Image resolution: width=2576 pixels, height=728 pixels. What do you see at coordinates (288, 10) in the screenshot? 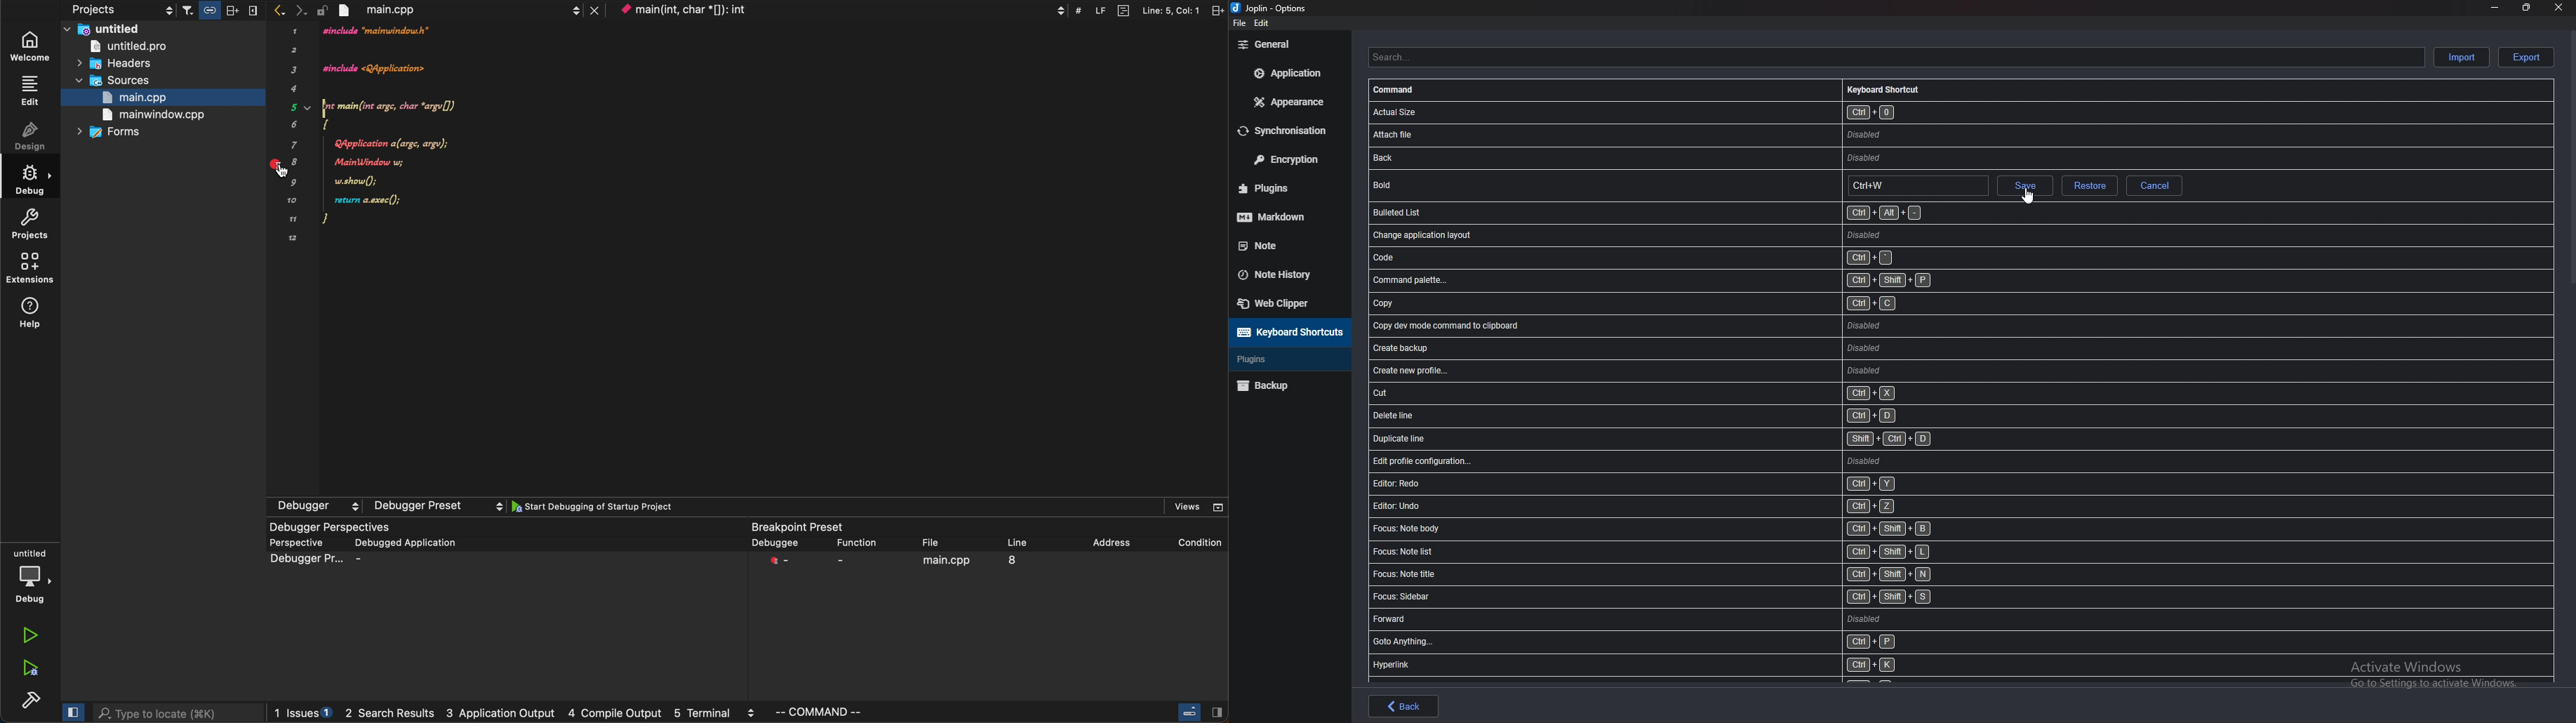
I see `arrows` at bounding box center [288, 10].